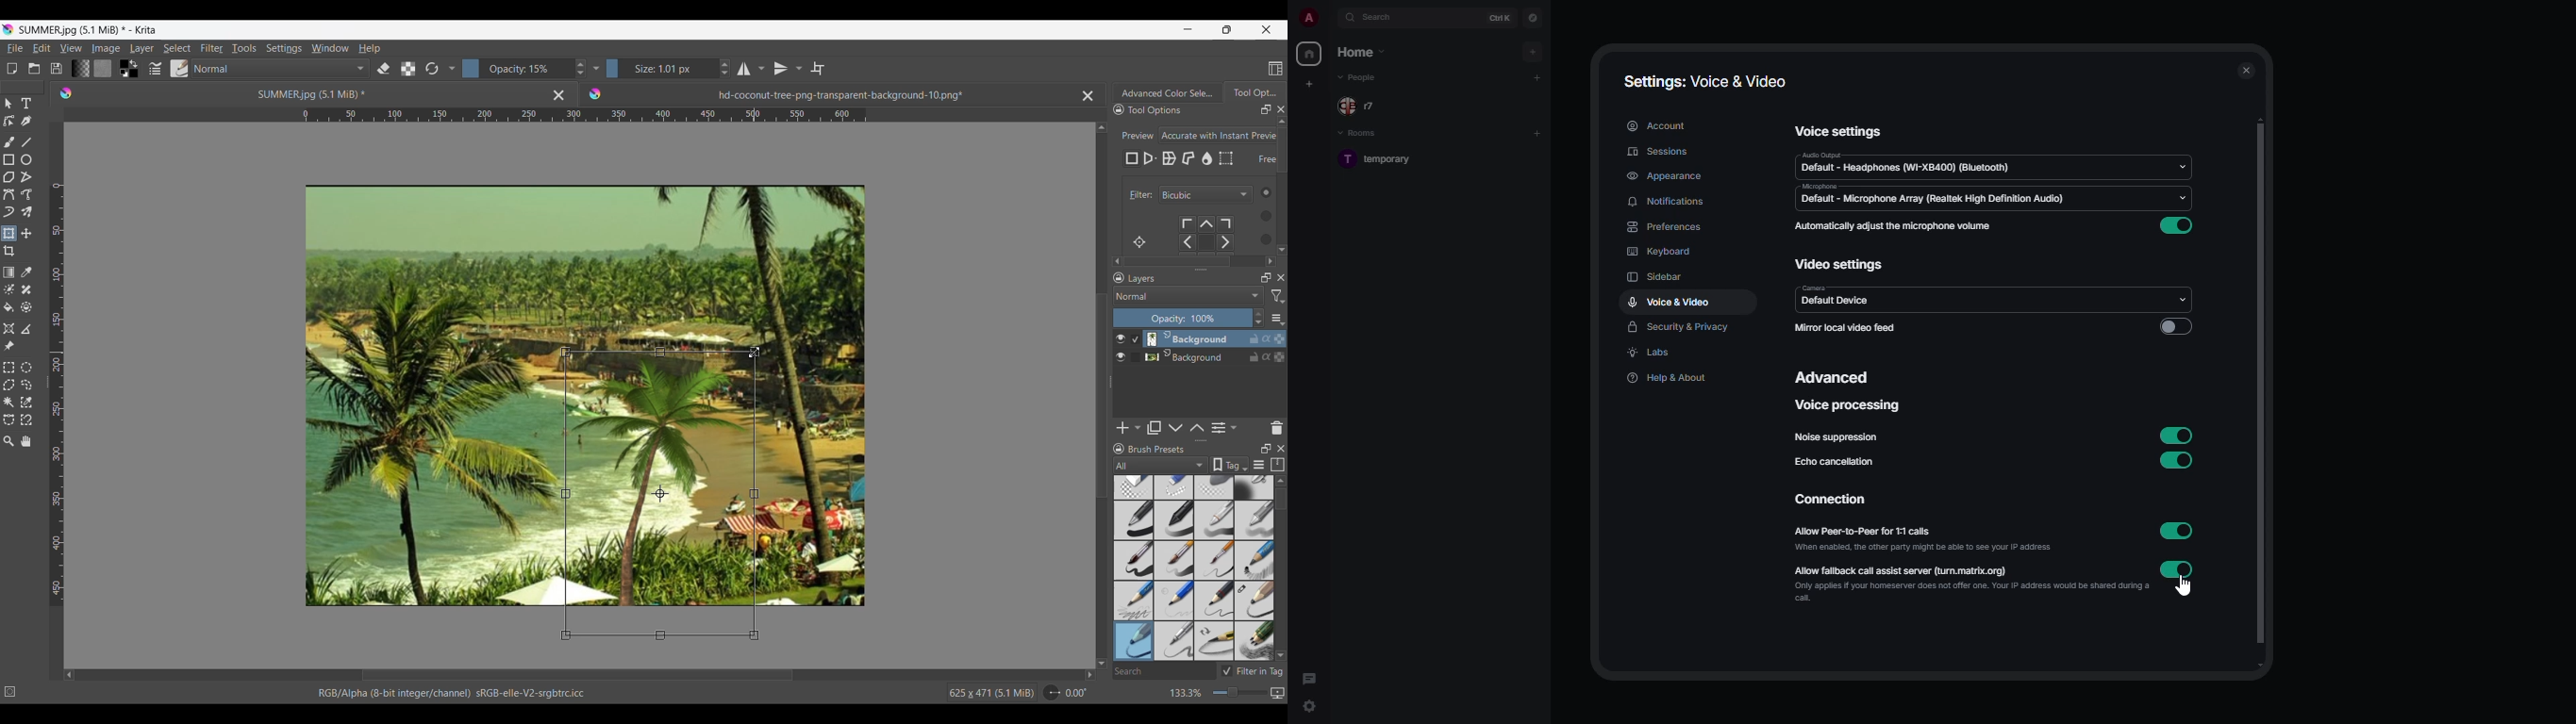  I want to click on Eraser small, so click(1174, 487).